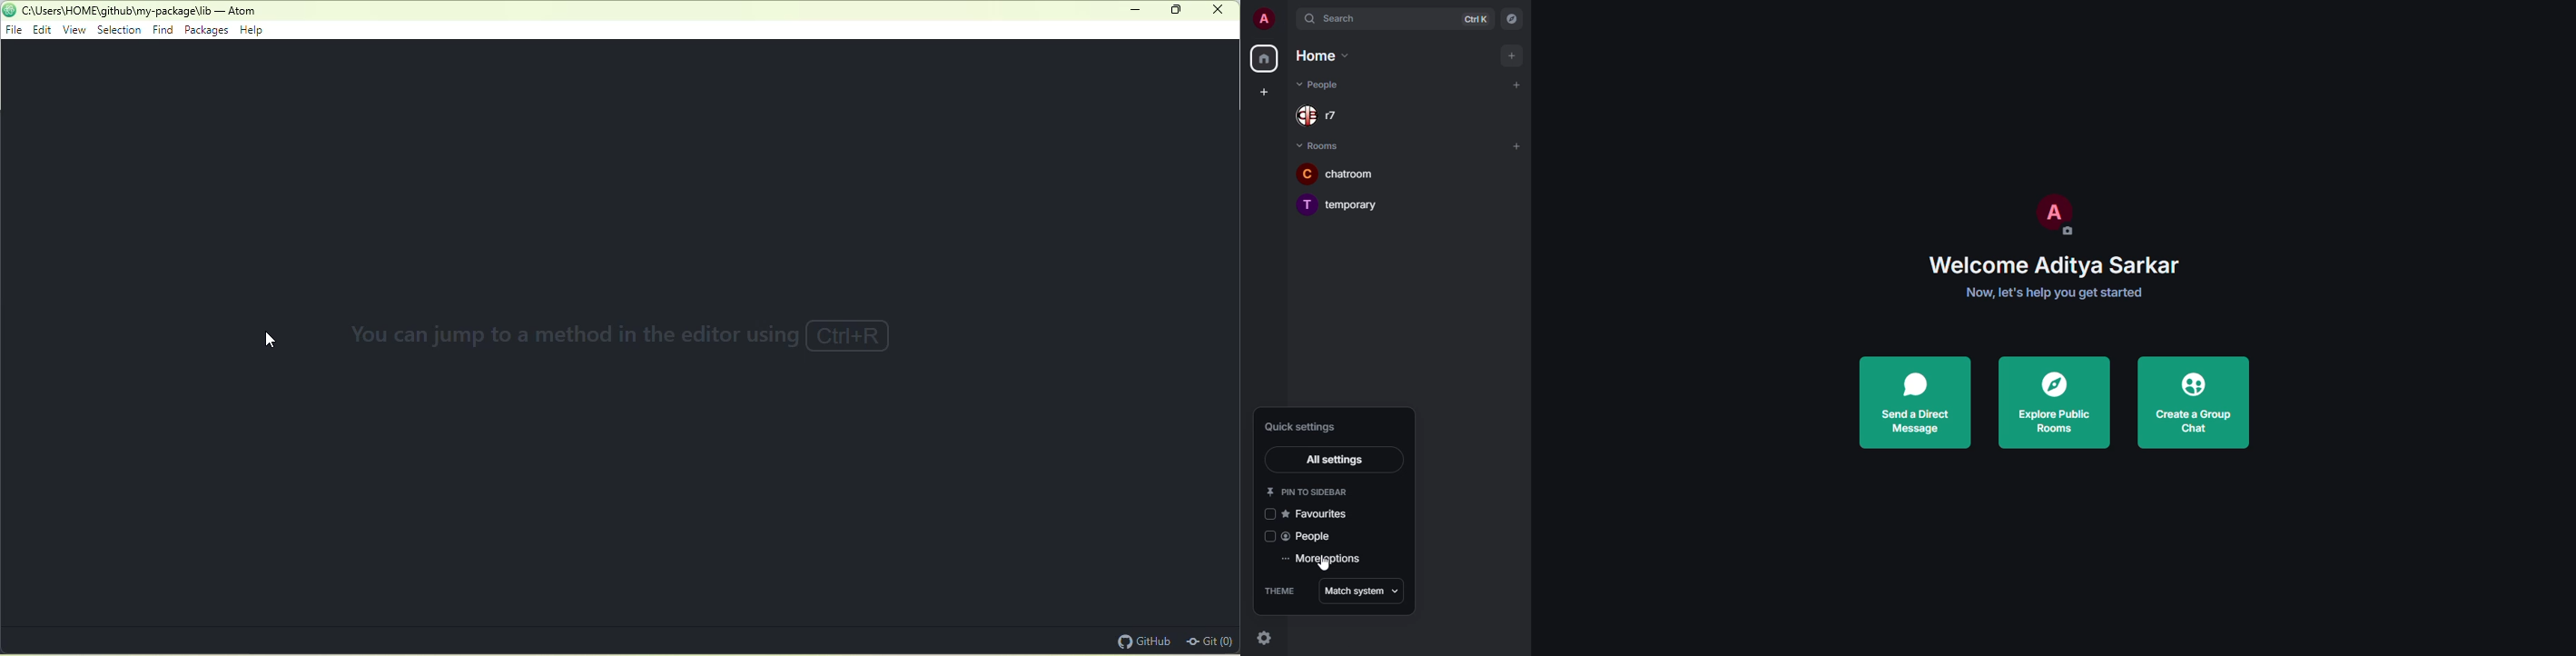 The height and width of the screenshot is (672, 2576). What do you see at coordinates (1320, 515) in the screenshot?
I see `favorites` at bounding box center [1320, 515].